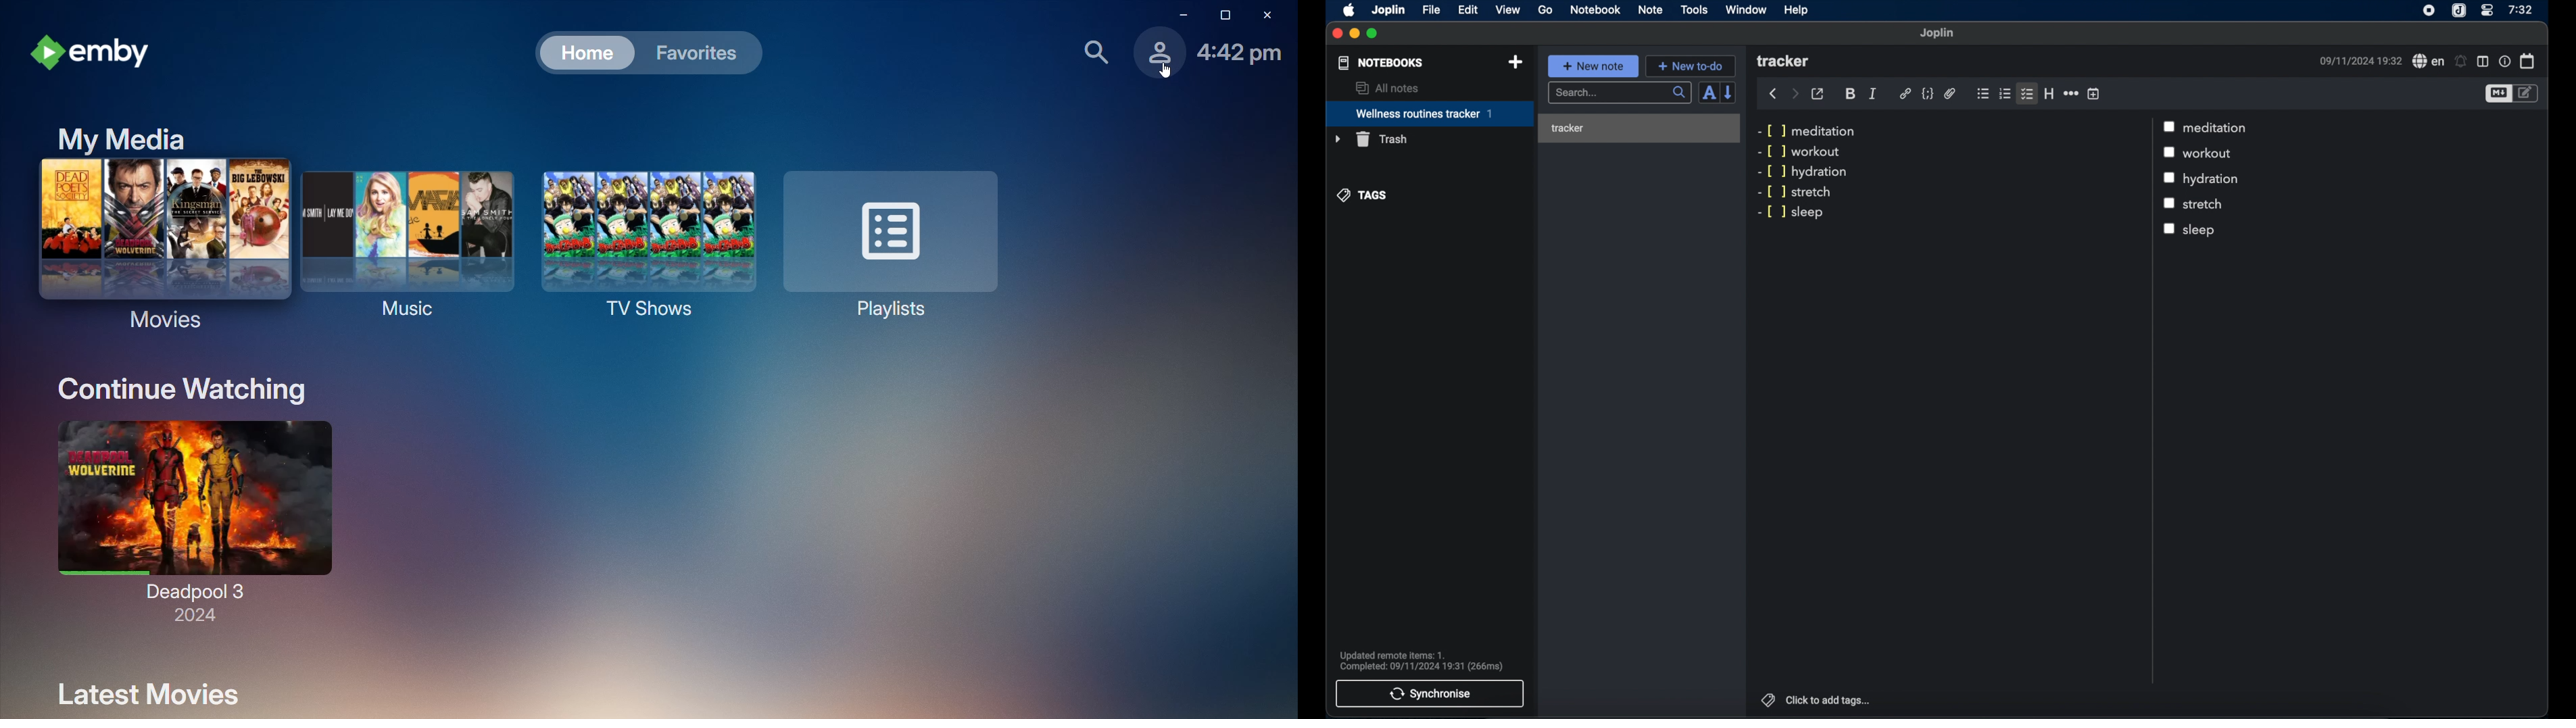 The image size is (2576, 728). Describe the element at coordinates (1155, 52) in the screenshot. I see `Profile` at that location.